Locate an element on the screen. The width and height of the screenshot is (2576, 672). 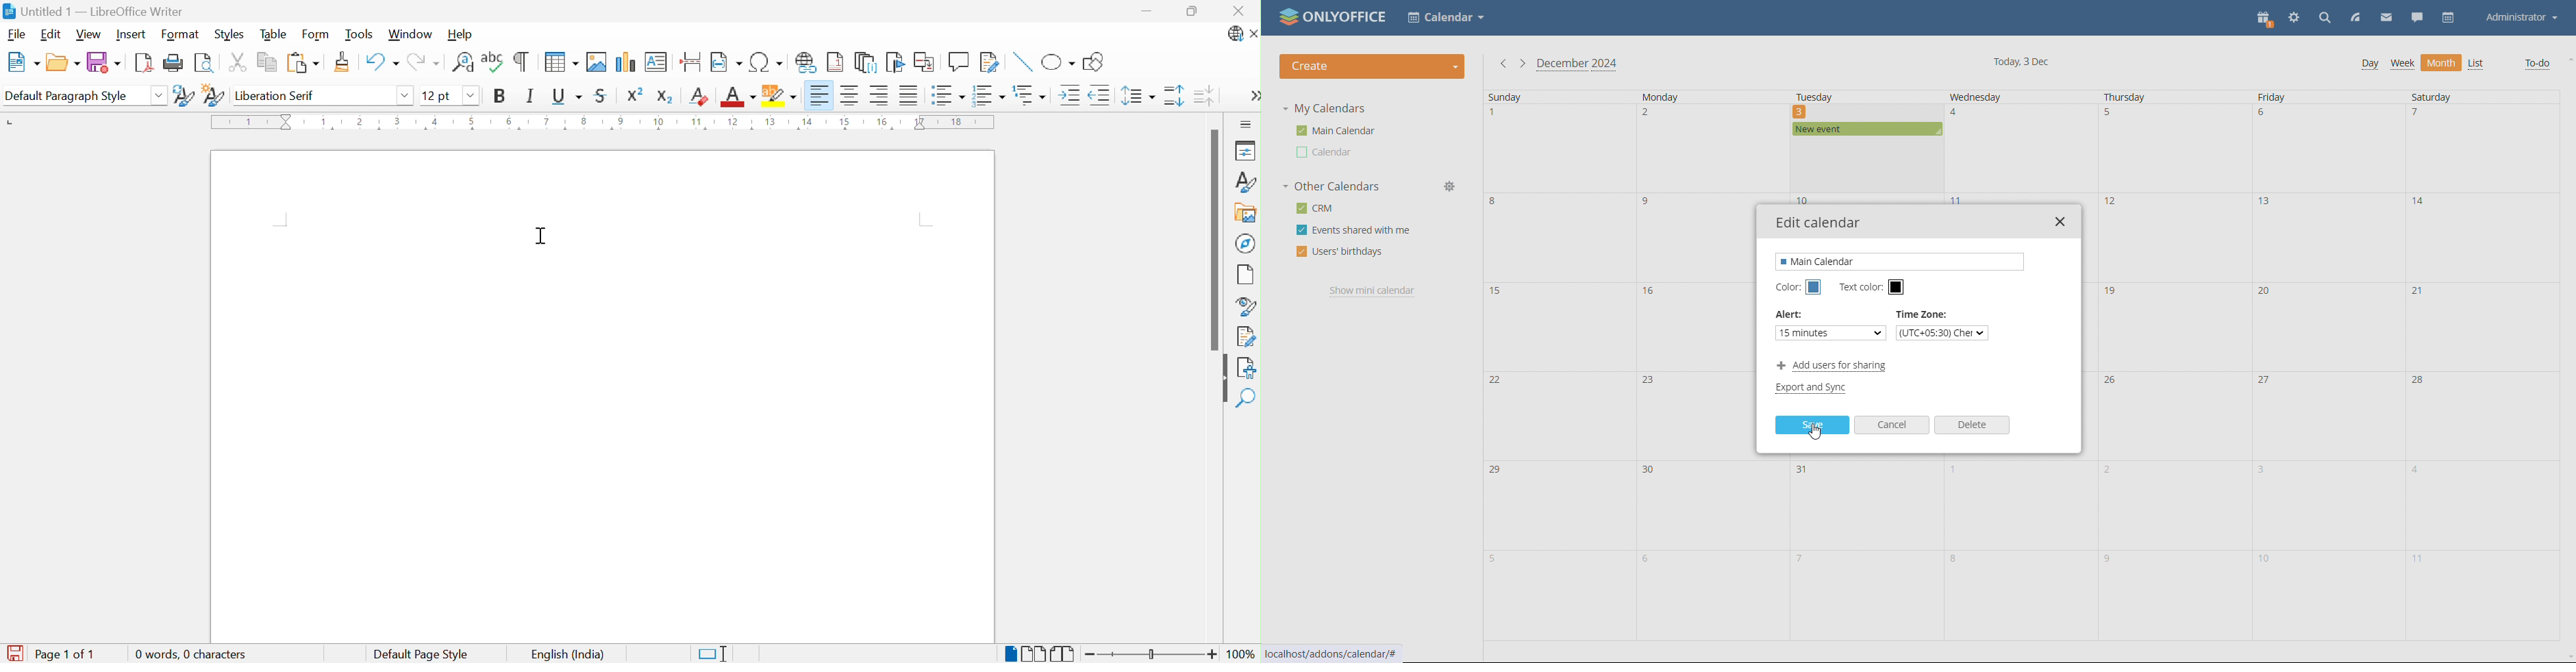
Properties is located at coordinates (1247, 152).